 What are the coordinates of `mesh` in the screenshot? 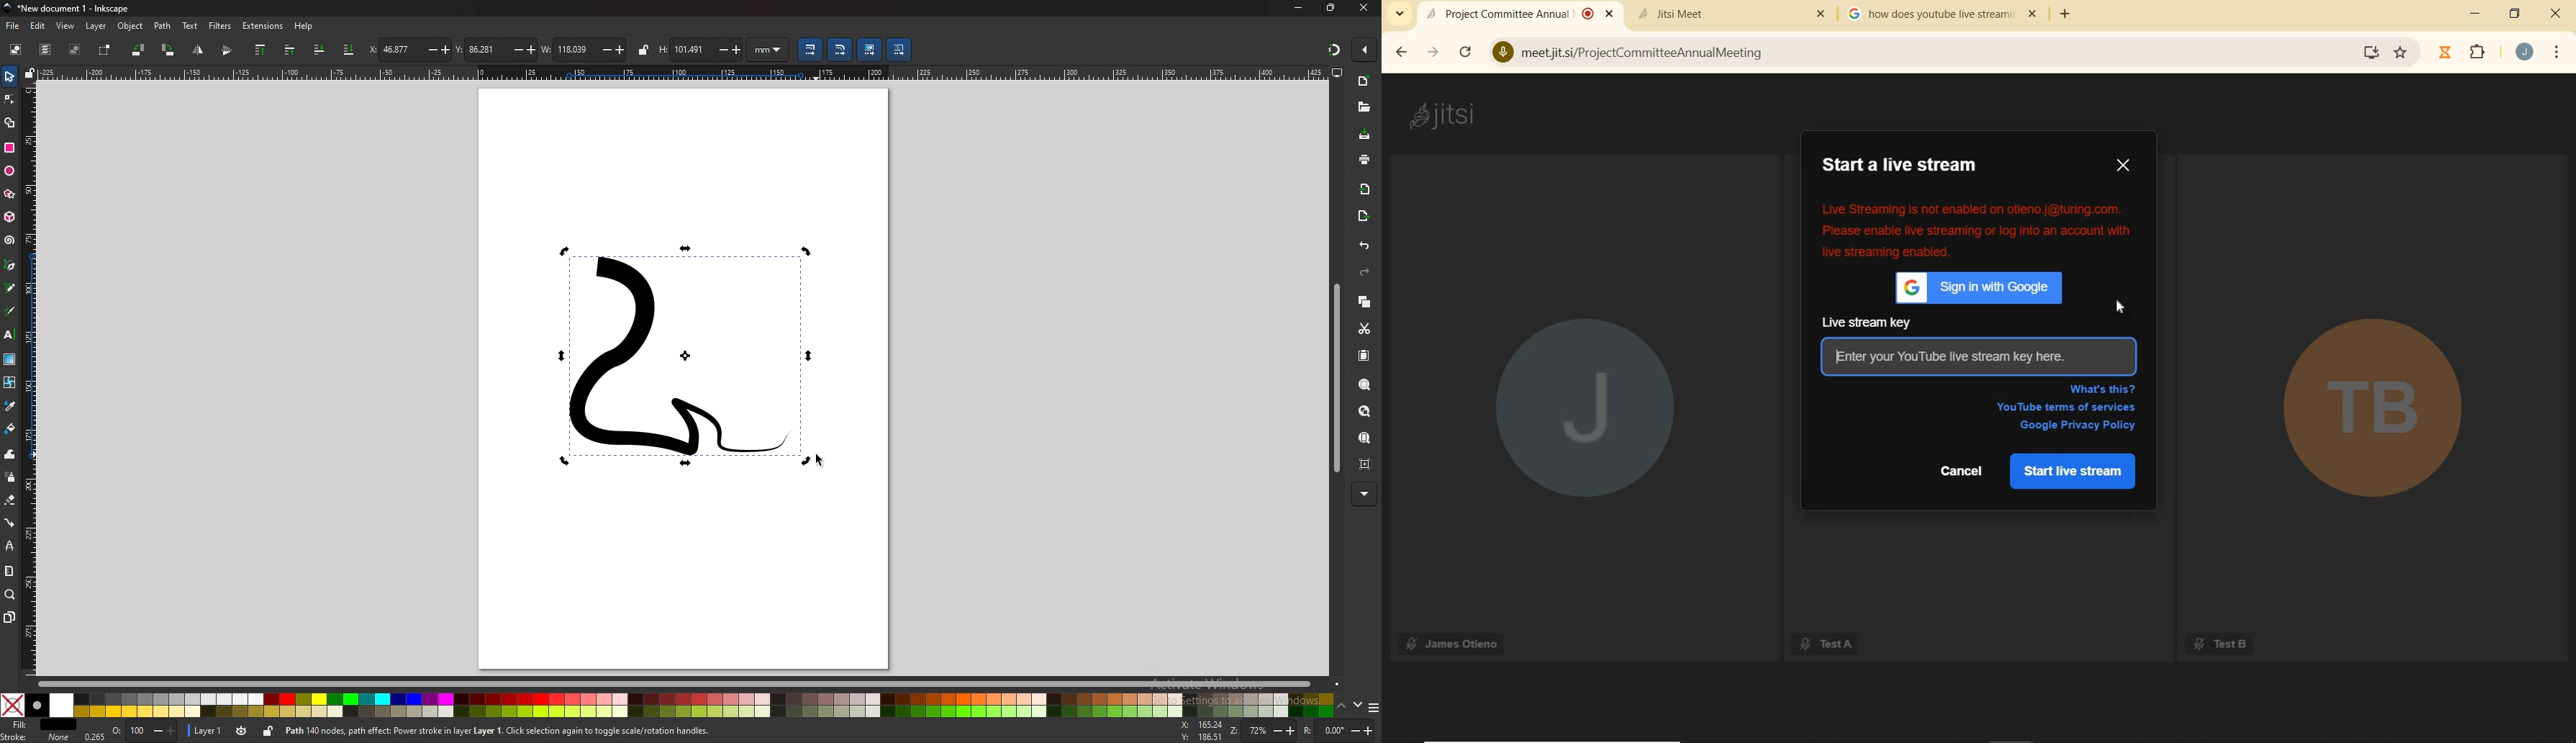 It's located at (9, 381).